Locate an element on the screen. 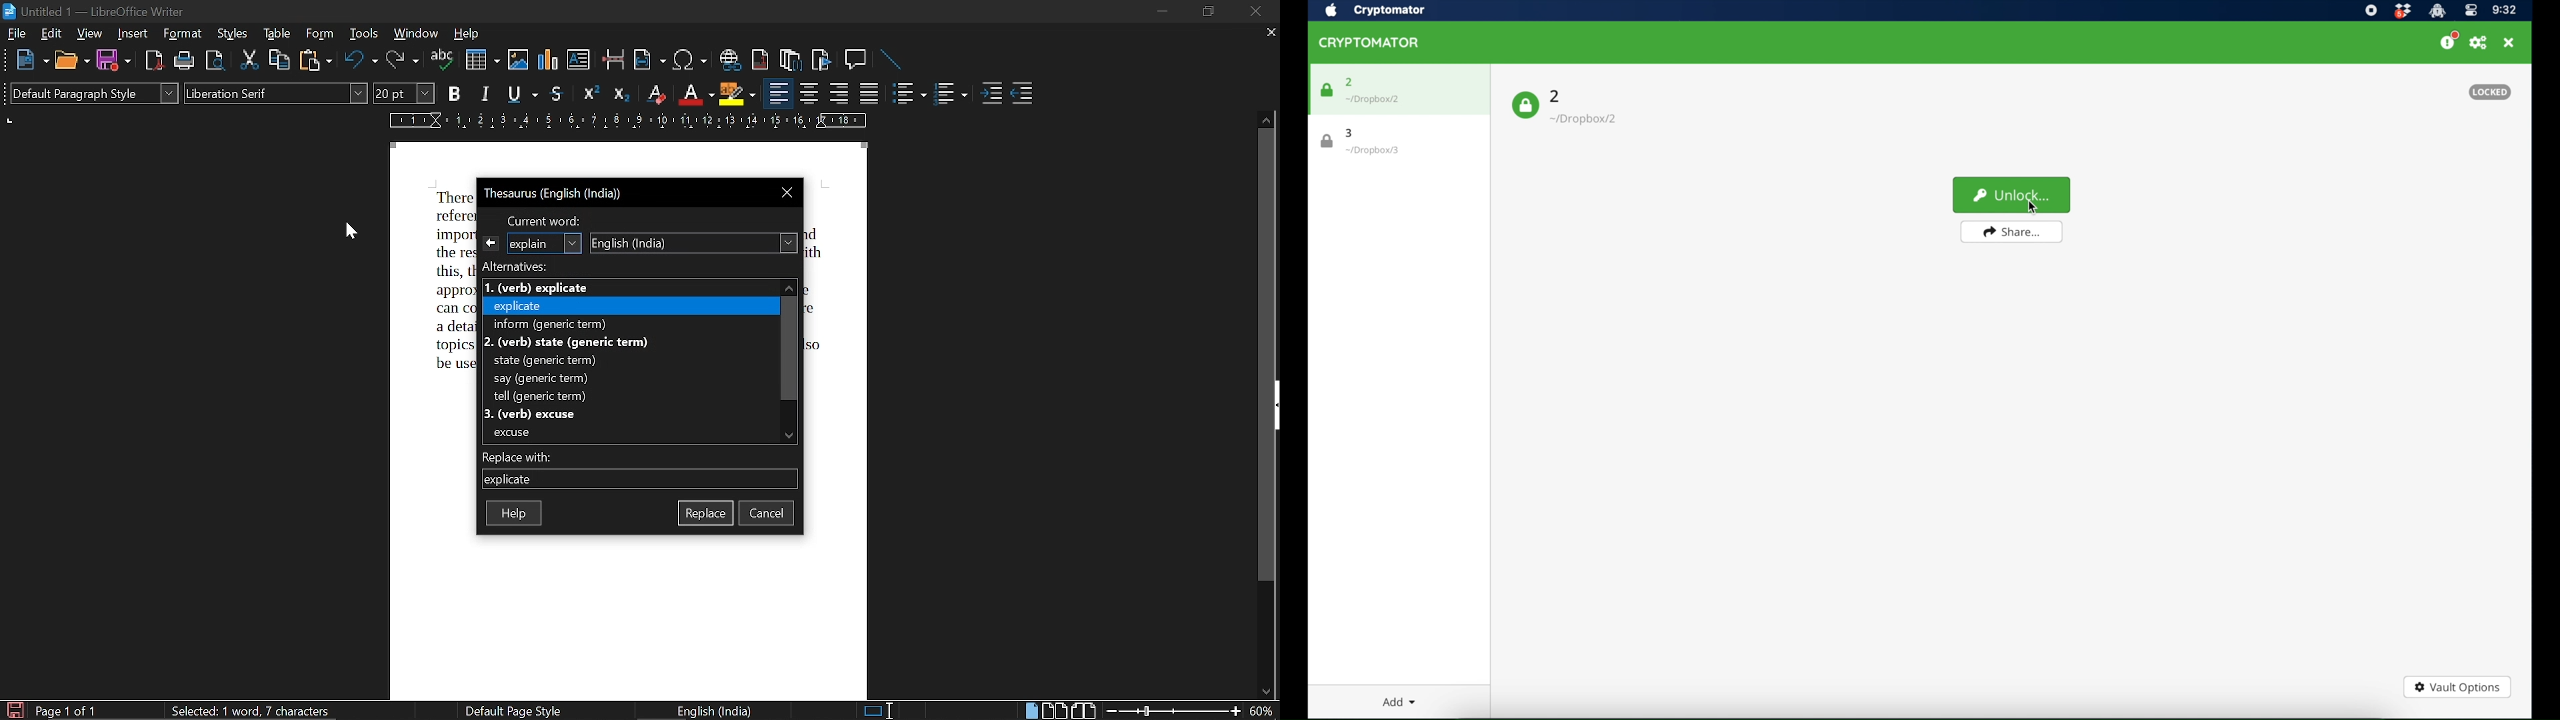  previous is located at coordinates (491, 244).